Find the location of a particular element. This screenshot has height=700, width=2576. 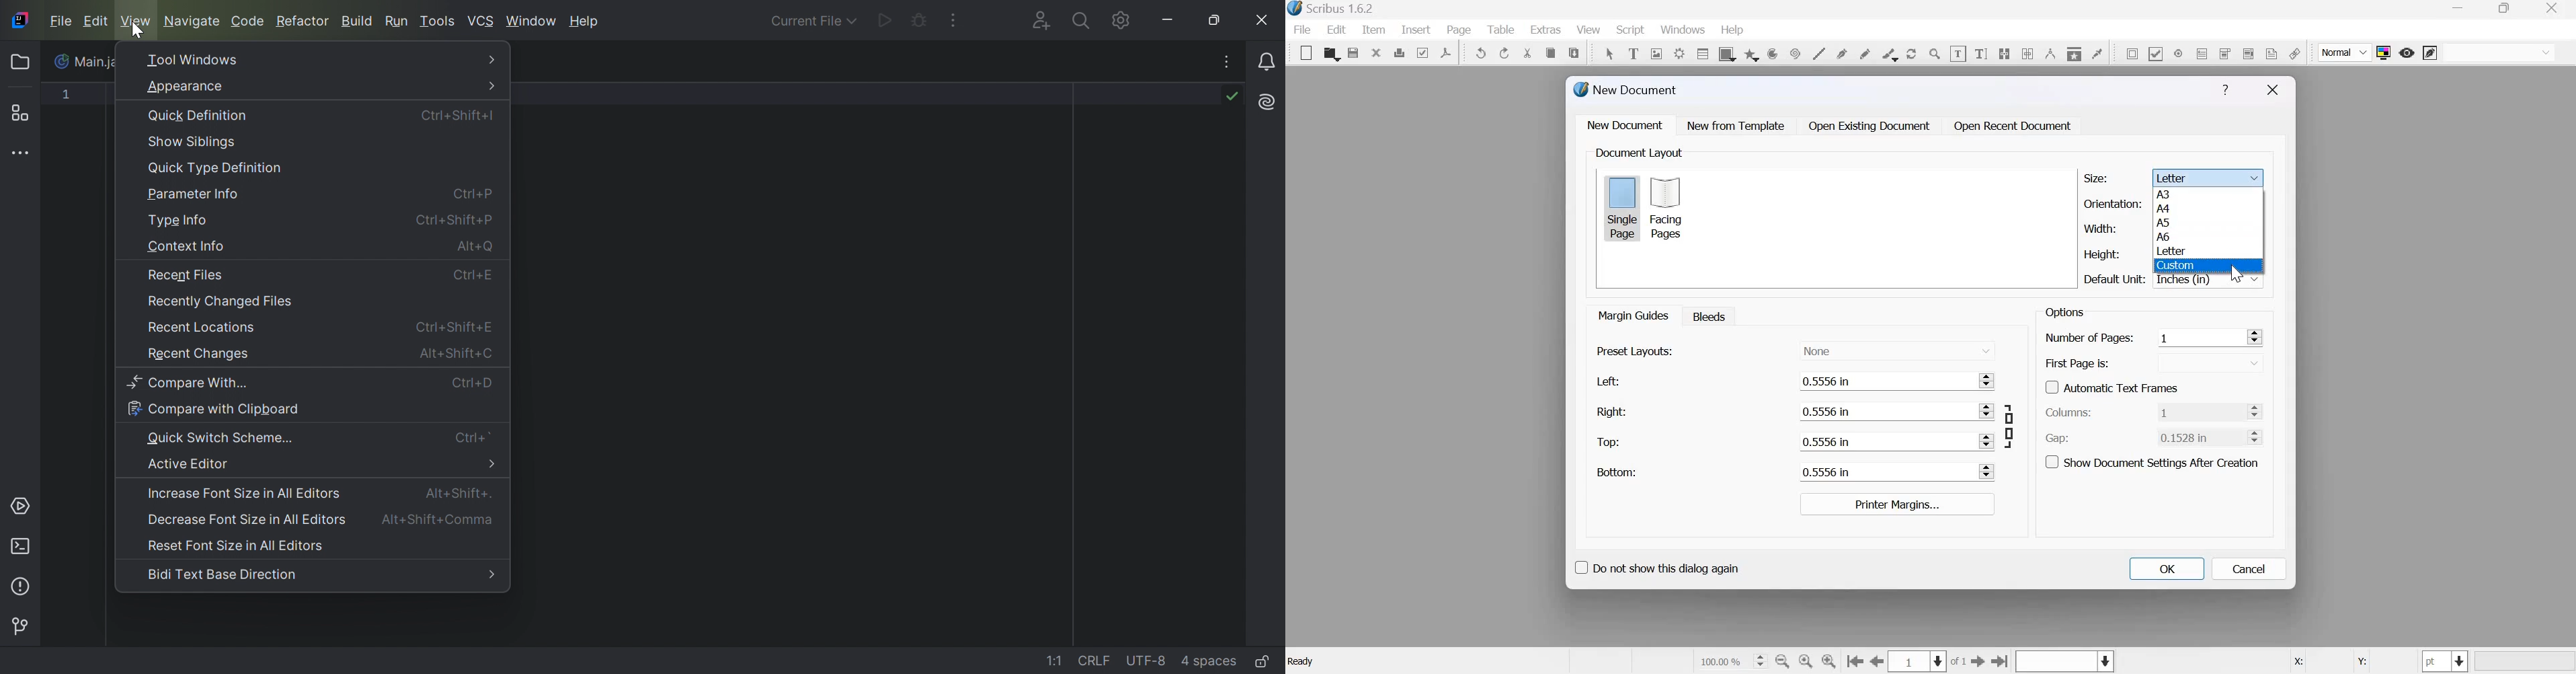

unlink text frames is located at coordinates (2027, 52).